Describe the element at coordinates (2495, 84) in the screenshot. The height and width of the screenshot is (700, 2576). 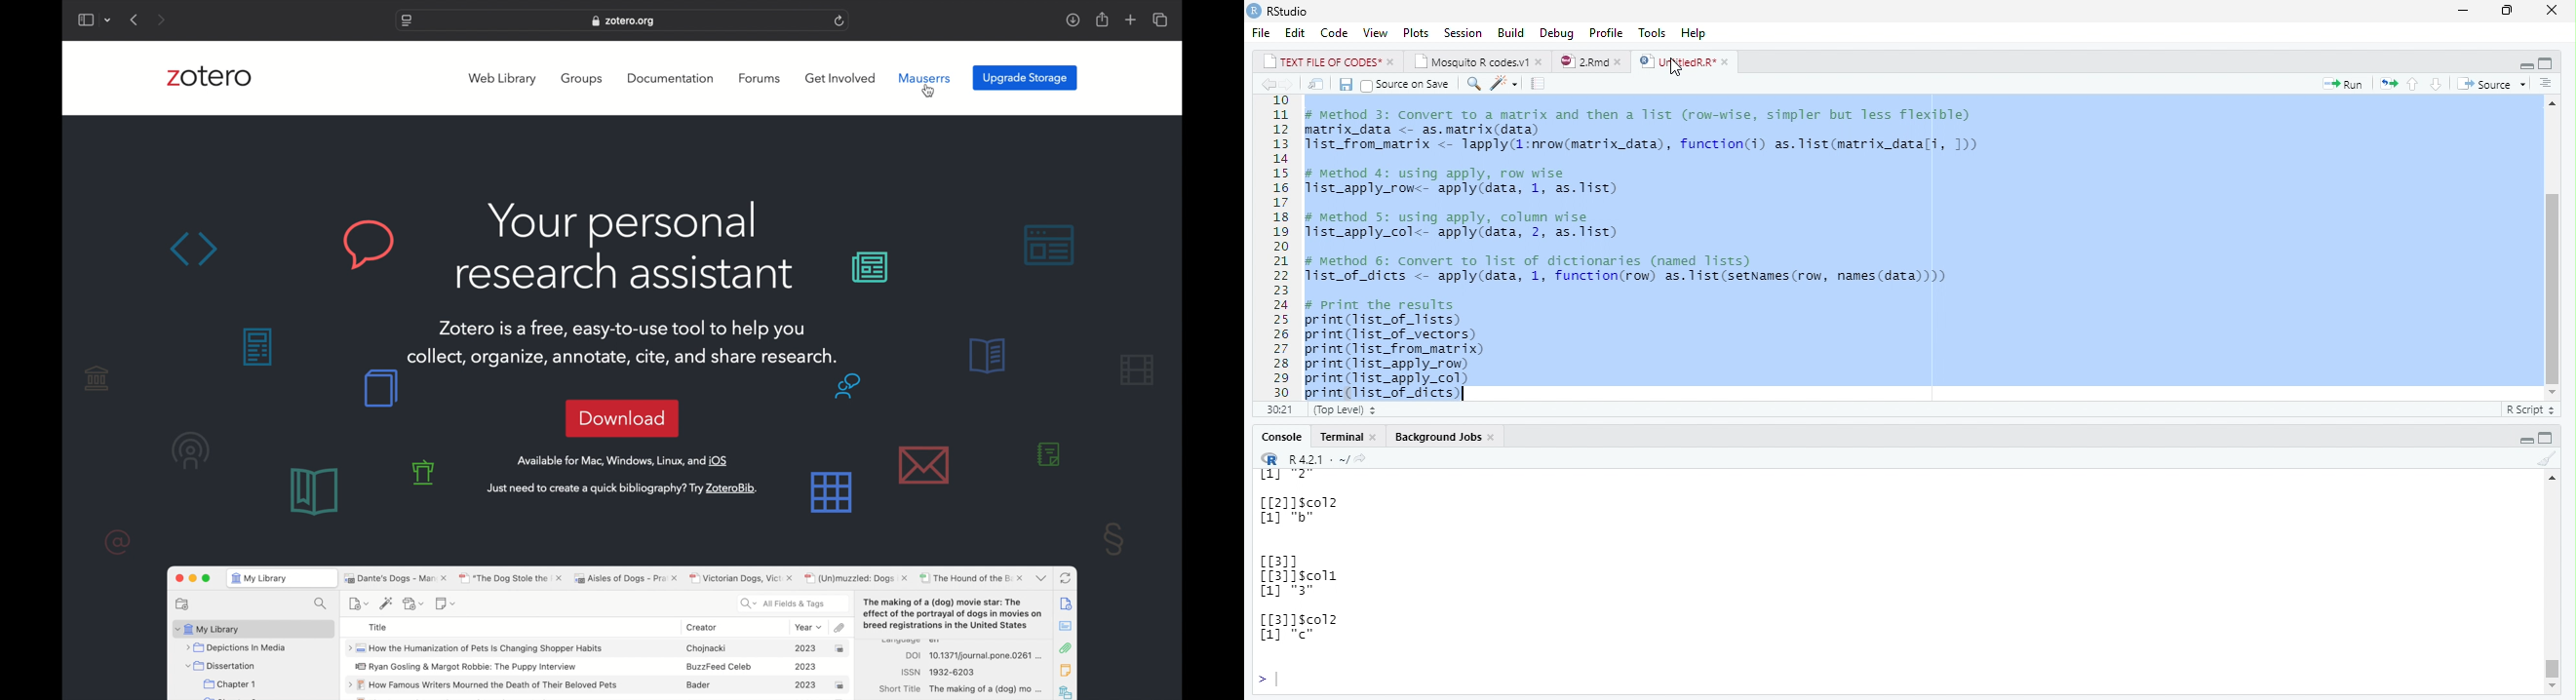
I see `source` at that location.